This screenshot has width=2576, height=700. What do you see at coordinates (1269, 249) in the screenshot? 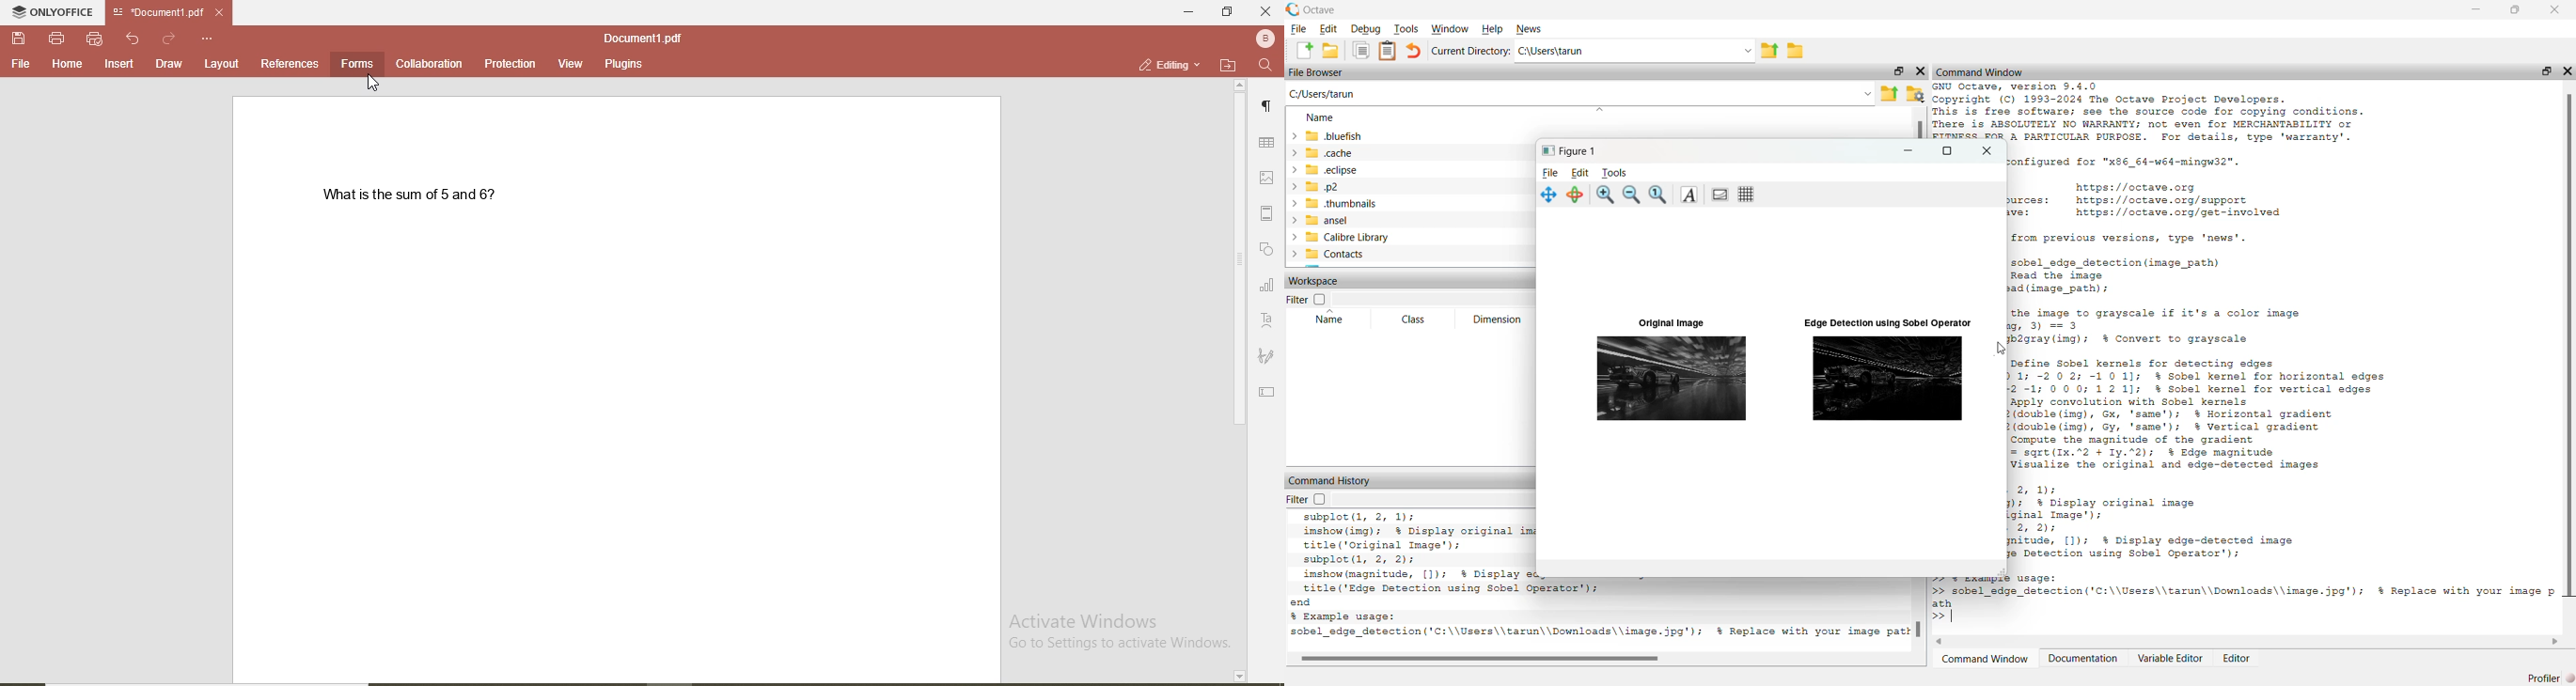
I see `shapes` at bounding box center [1269, 249].